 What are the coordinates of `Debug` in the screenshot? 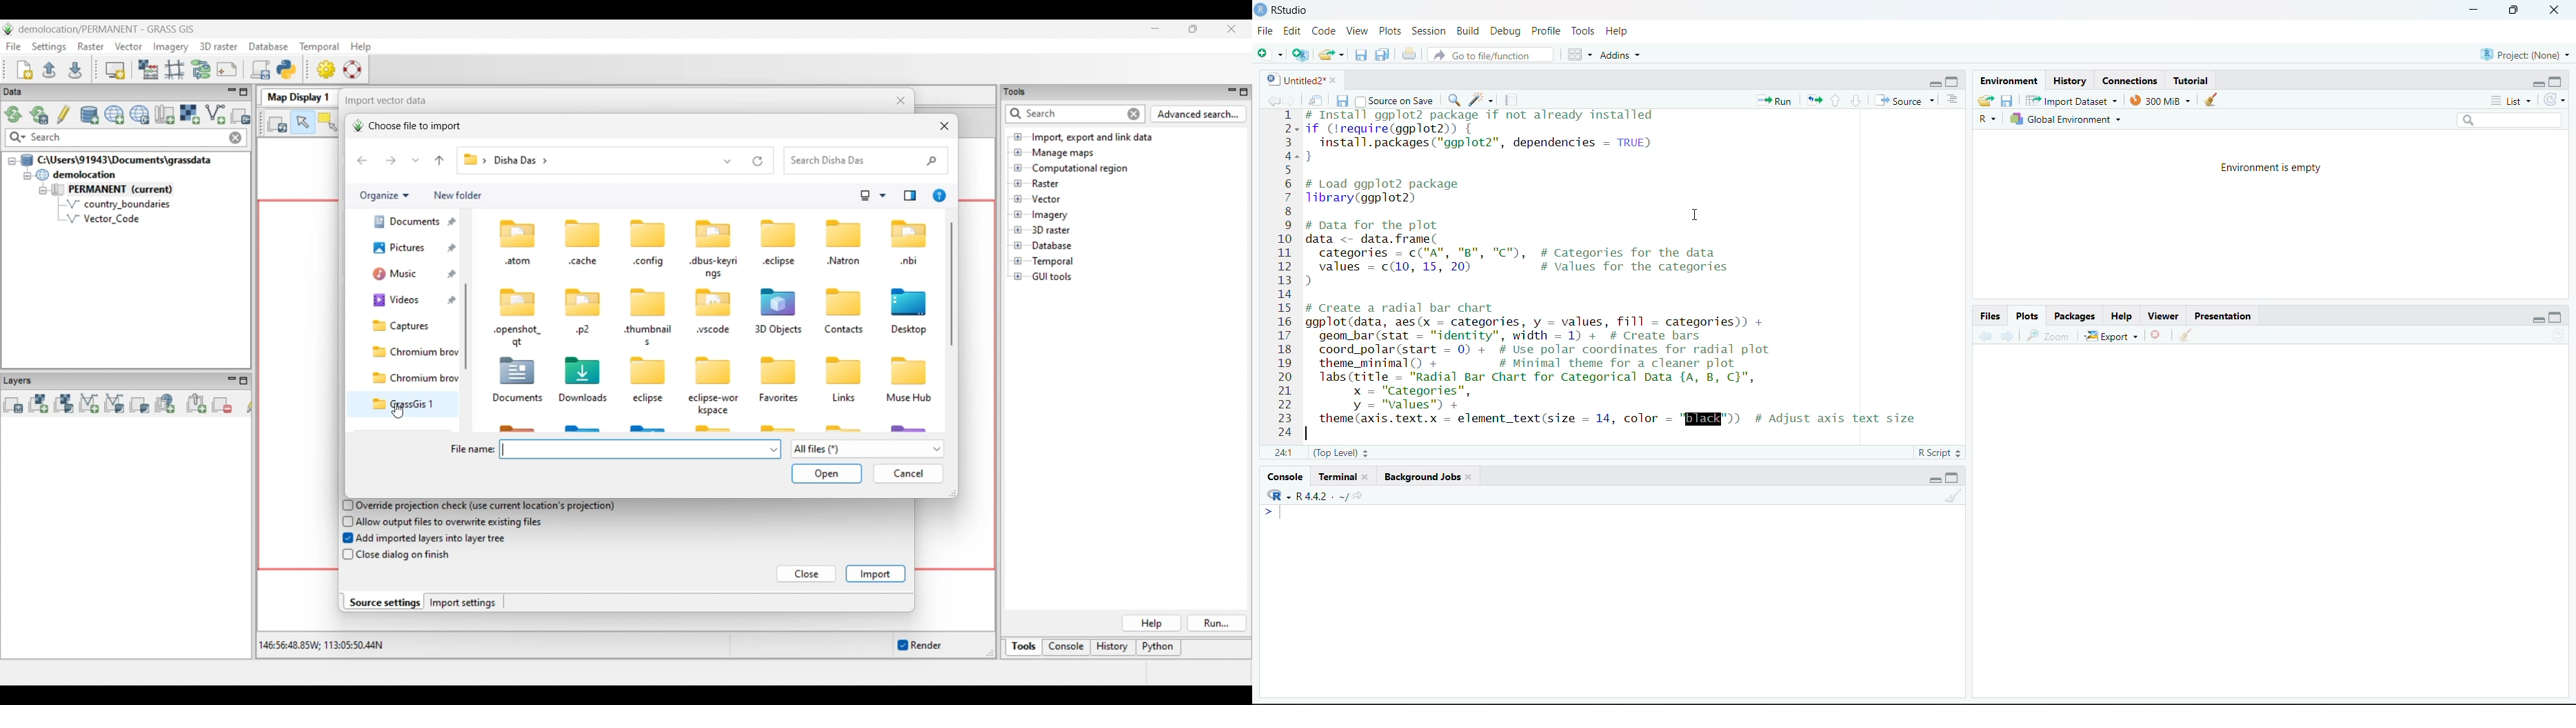 It's located at (1505, 31).